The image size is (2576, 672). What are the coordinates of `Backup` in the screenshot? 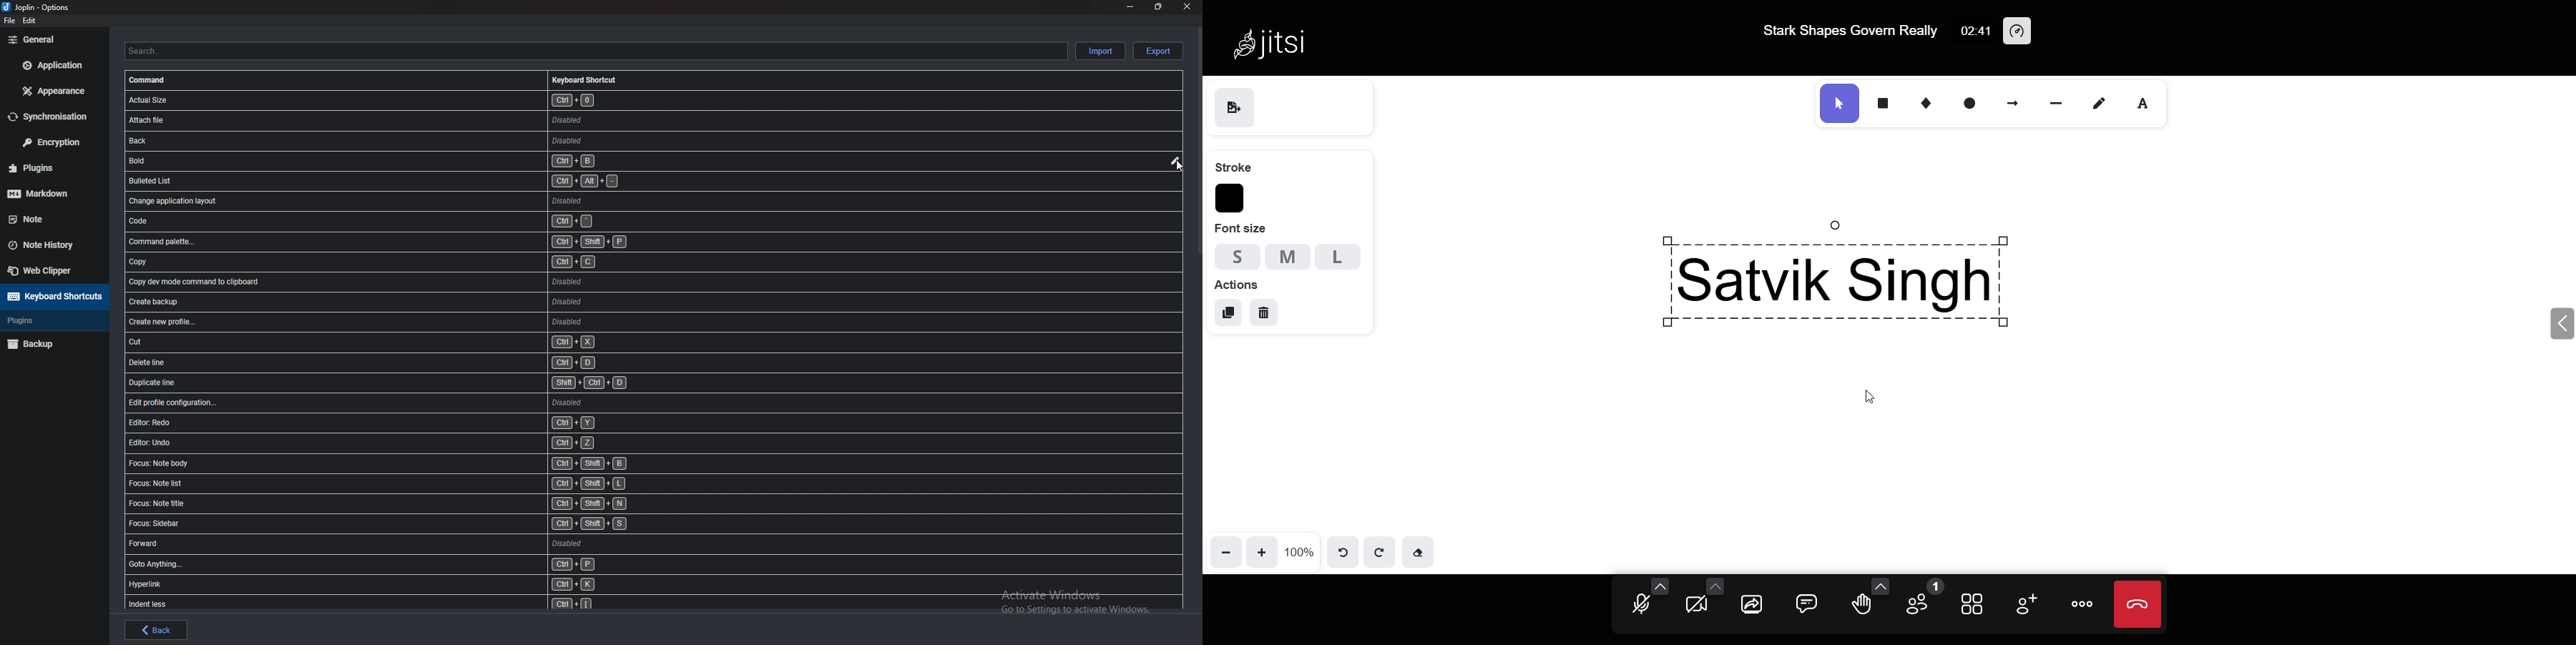 It's located at (51, 343).